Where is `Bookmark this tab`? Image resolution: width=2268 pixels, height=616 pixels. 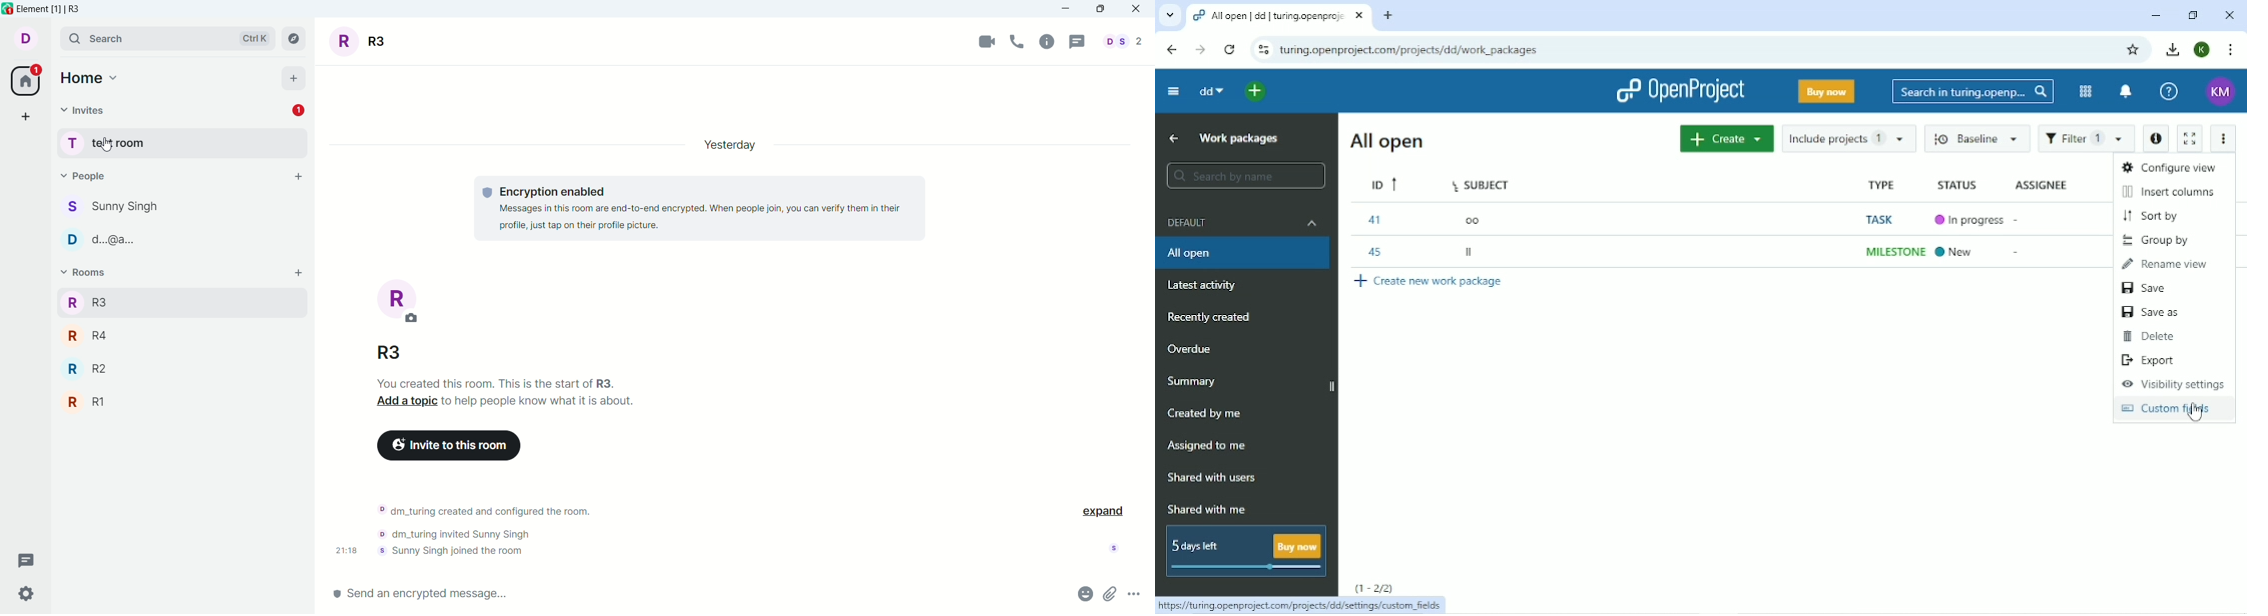 Bookmark this tab is located at coordinates (2132, 50).